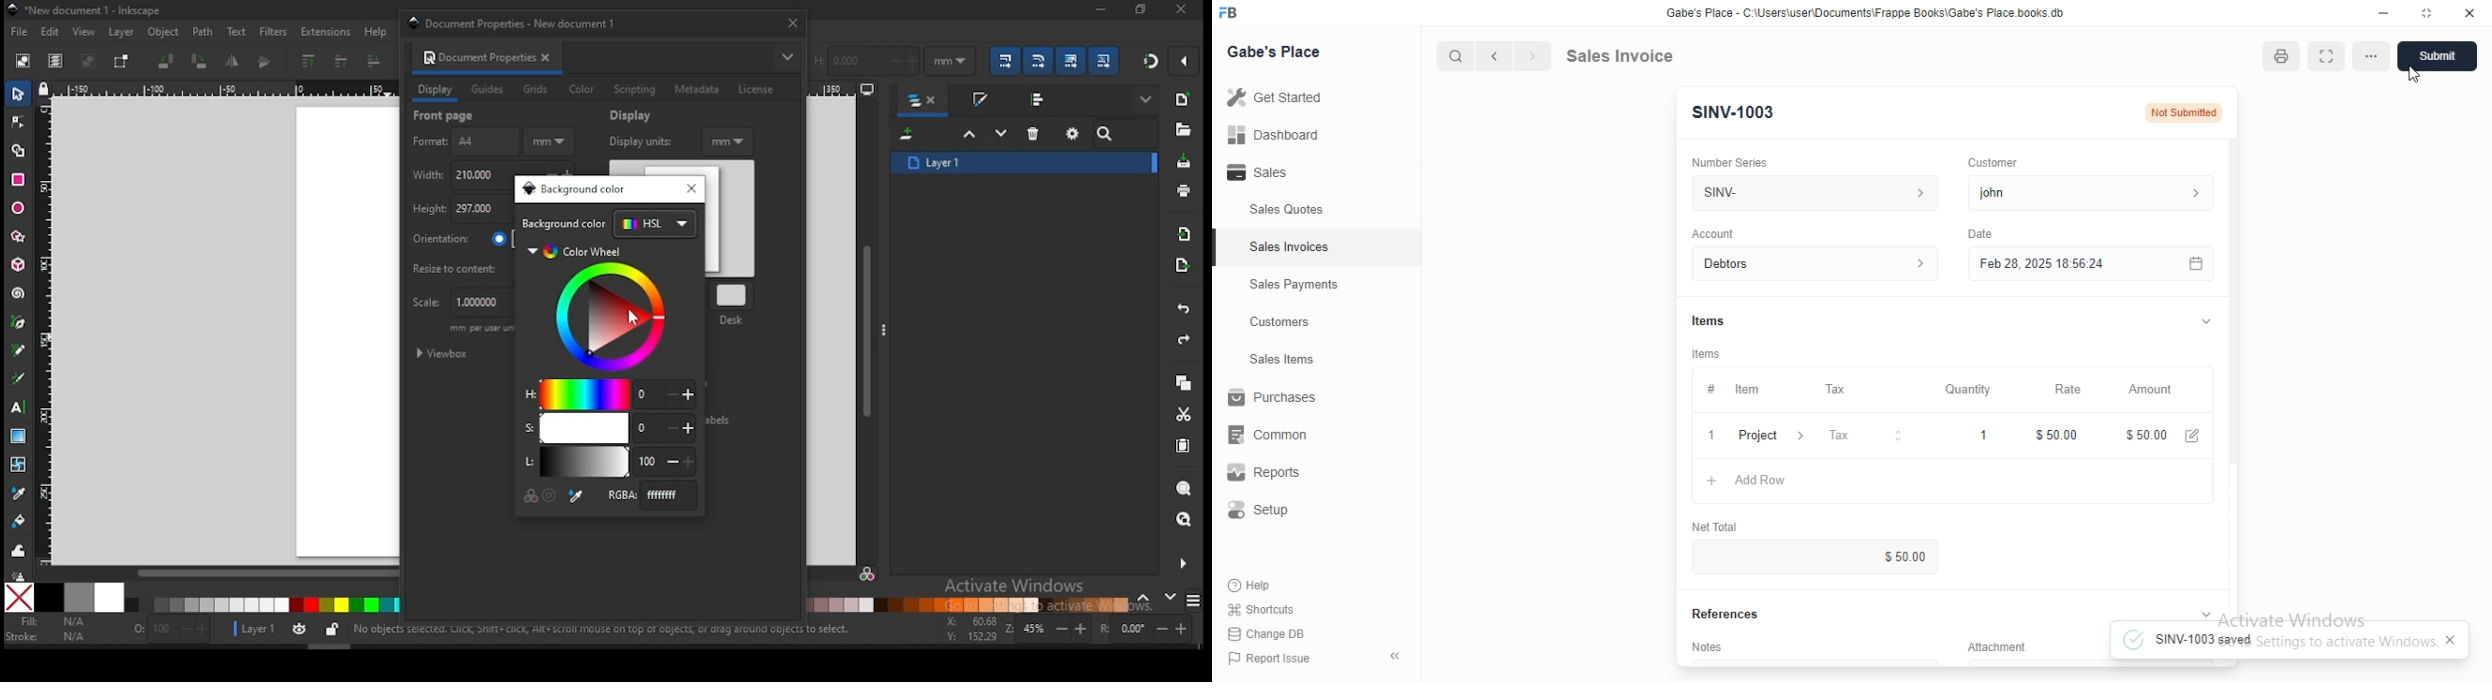 The height and width of the screenshot is (700, 2492). Describe the element at coordinates (1840, 390) in the screenshot. I see `Tax` at that location.